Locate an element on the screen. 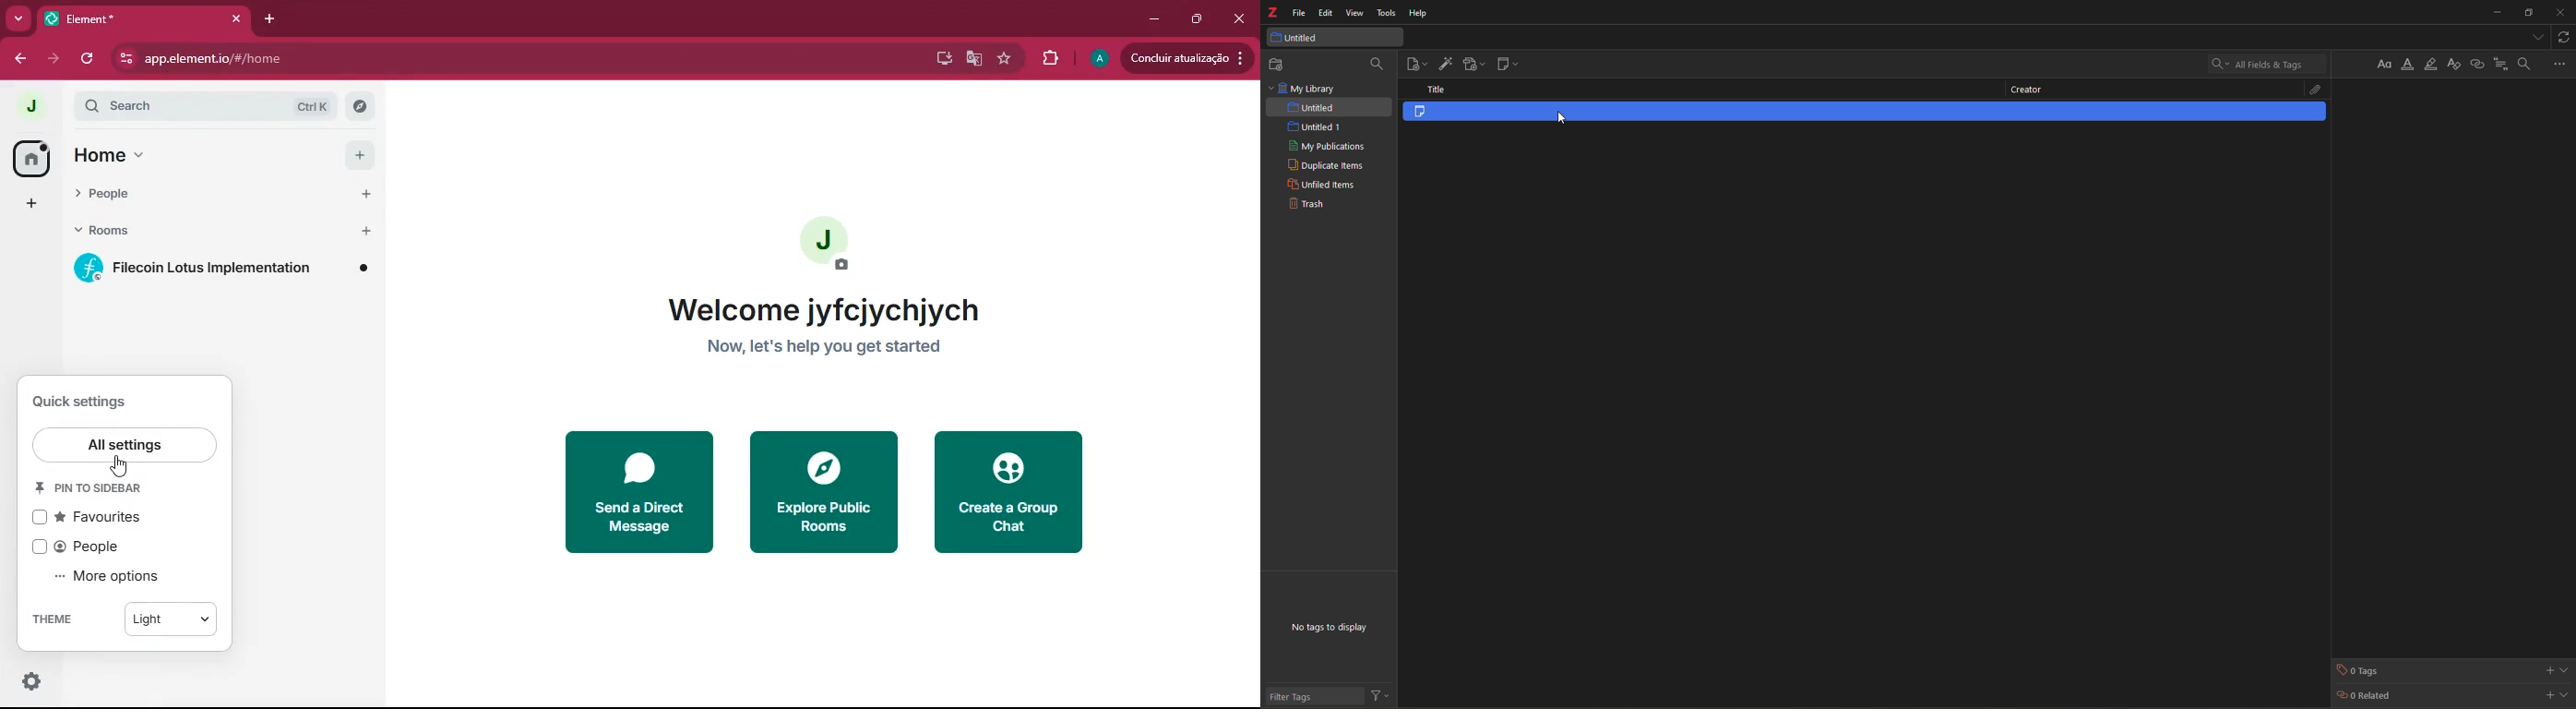 This screenshot has height=728, width=2576. more is located at coordinates (18, 18).